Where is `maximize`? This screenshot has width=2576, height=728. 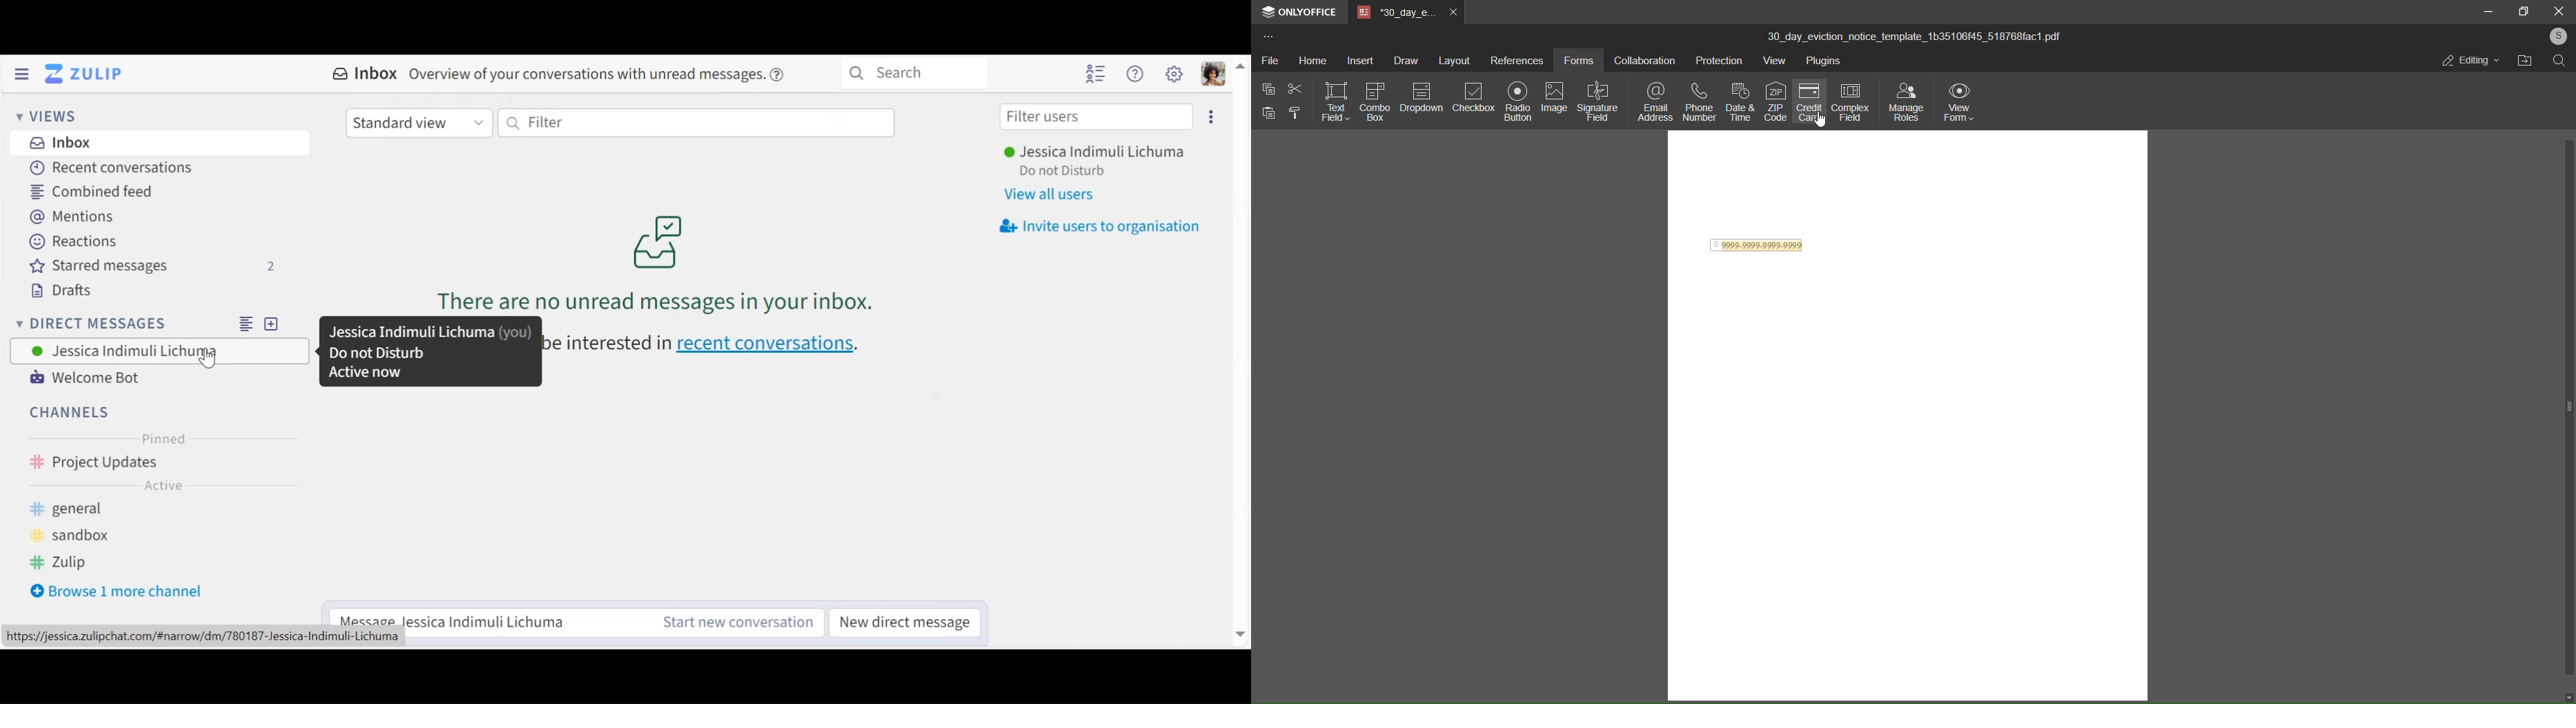
maximize is located at coordinates (2523, 11).